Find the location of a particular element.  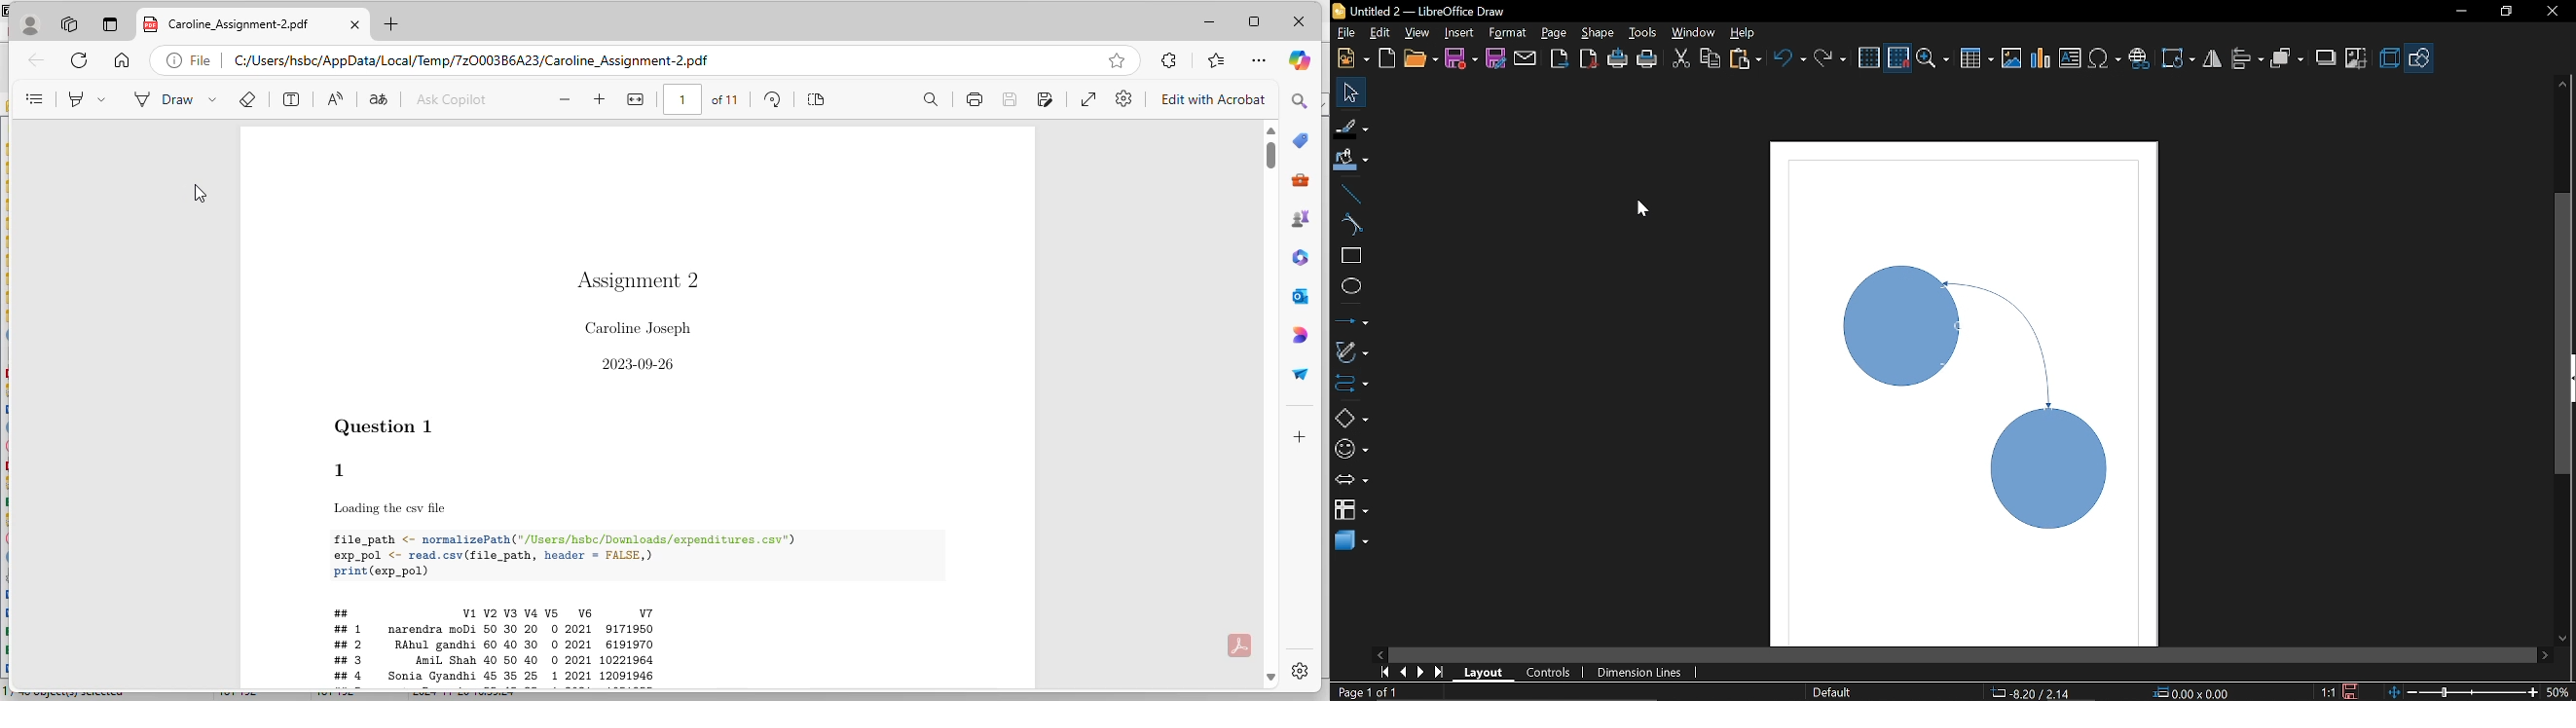

Vertcal scrollbar is located at coordinates (2564, 337).